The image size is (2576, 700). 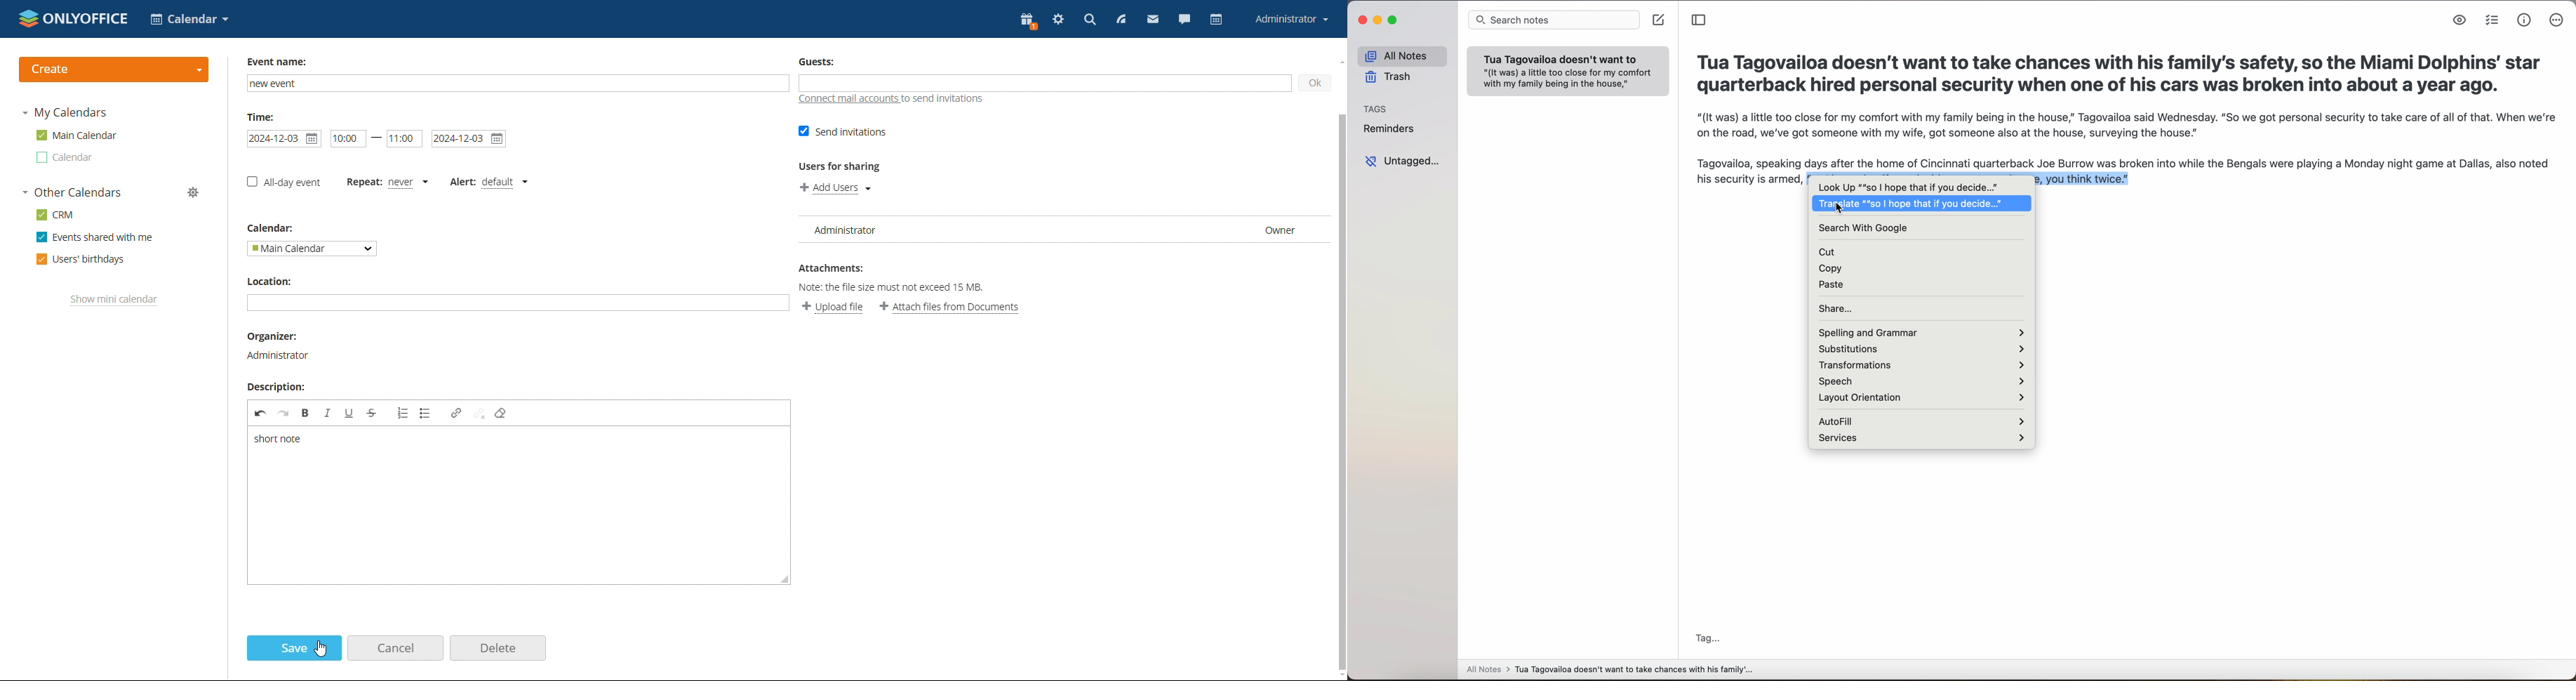 I want to click on add guests, so click(x=1044, y=83).